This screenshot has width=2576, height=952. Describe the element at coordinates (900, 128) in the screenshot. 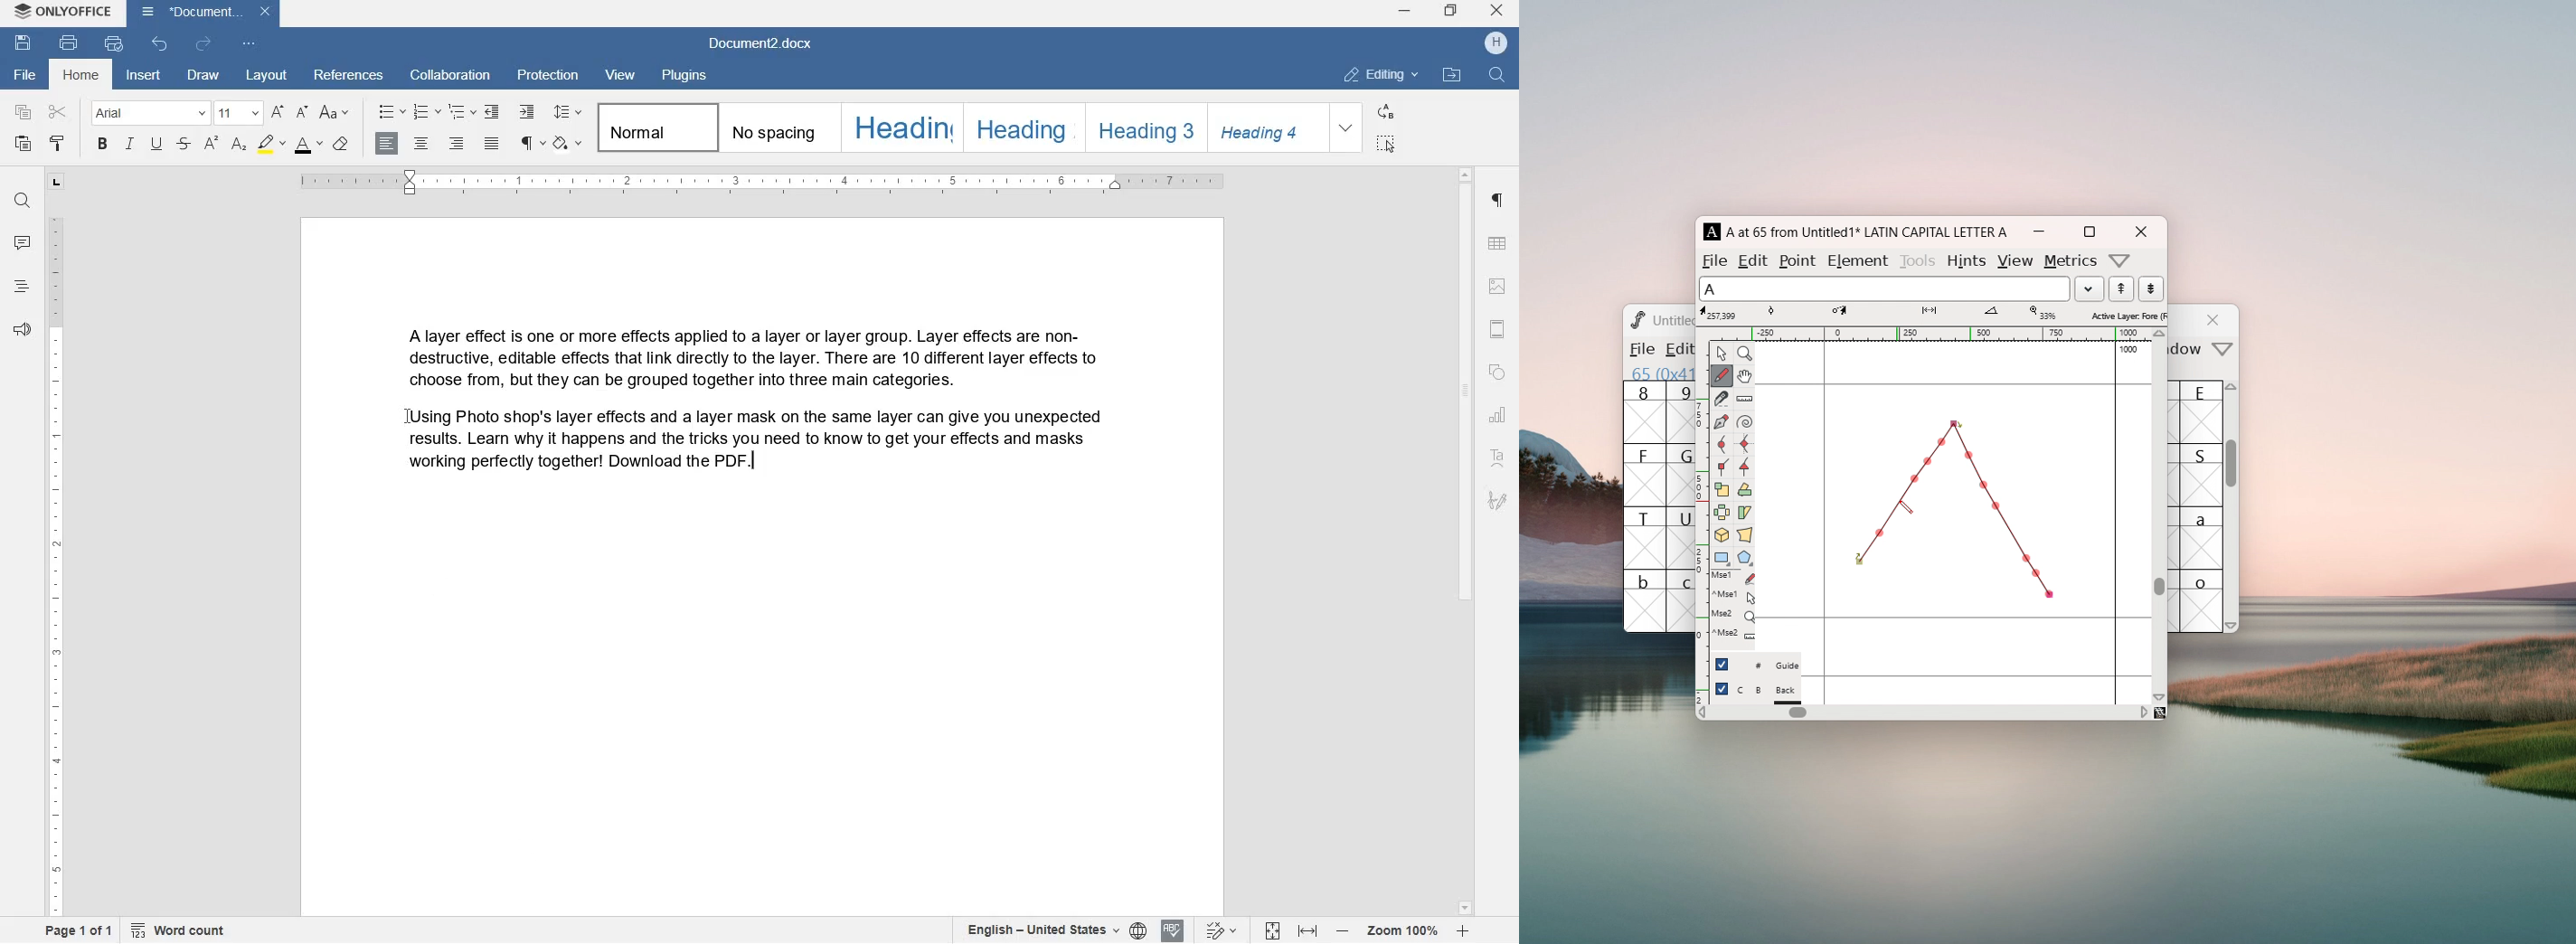

I see `HEADING 1` at that location.